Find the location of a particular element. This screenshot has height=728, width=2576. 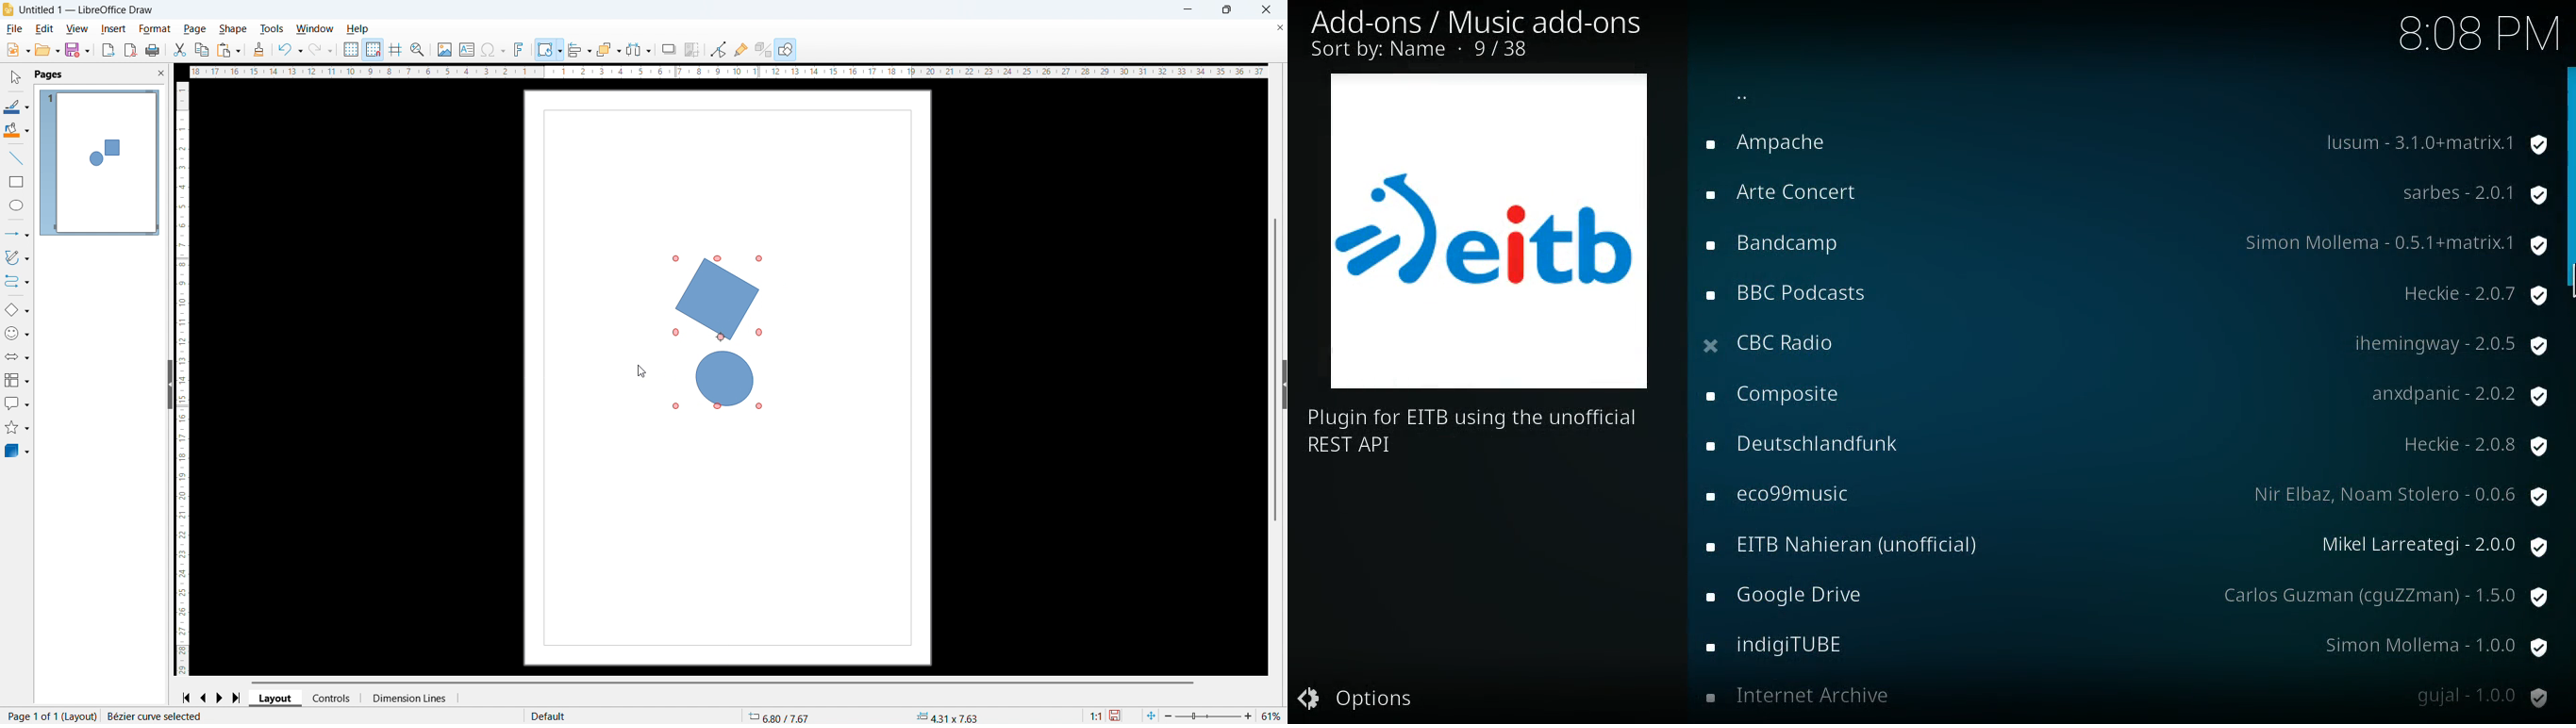

Ellipse  is located at coordinates (17, 205).